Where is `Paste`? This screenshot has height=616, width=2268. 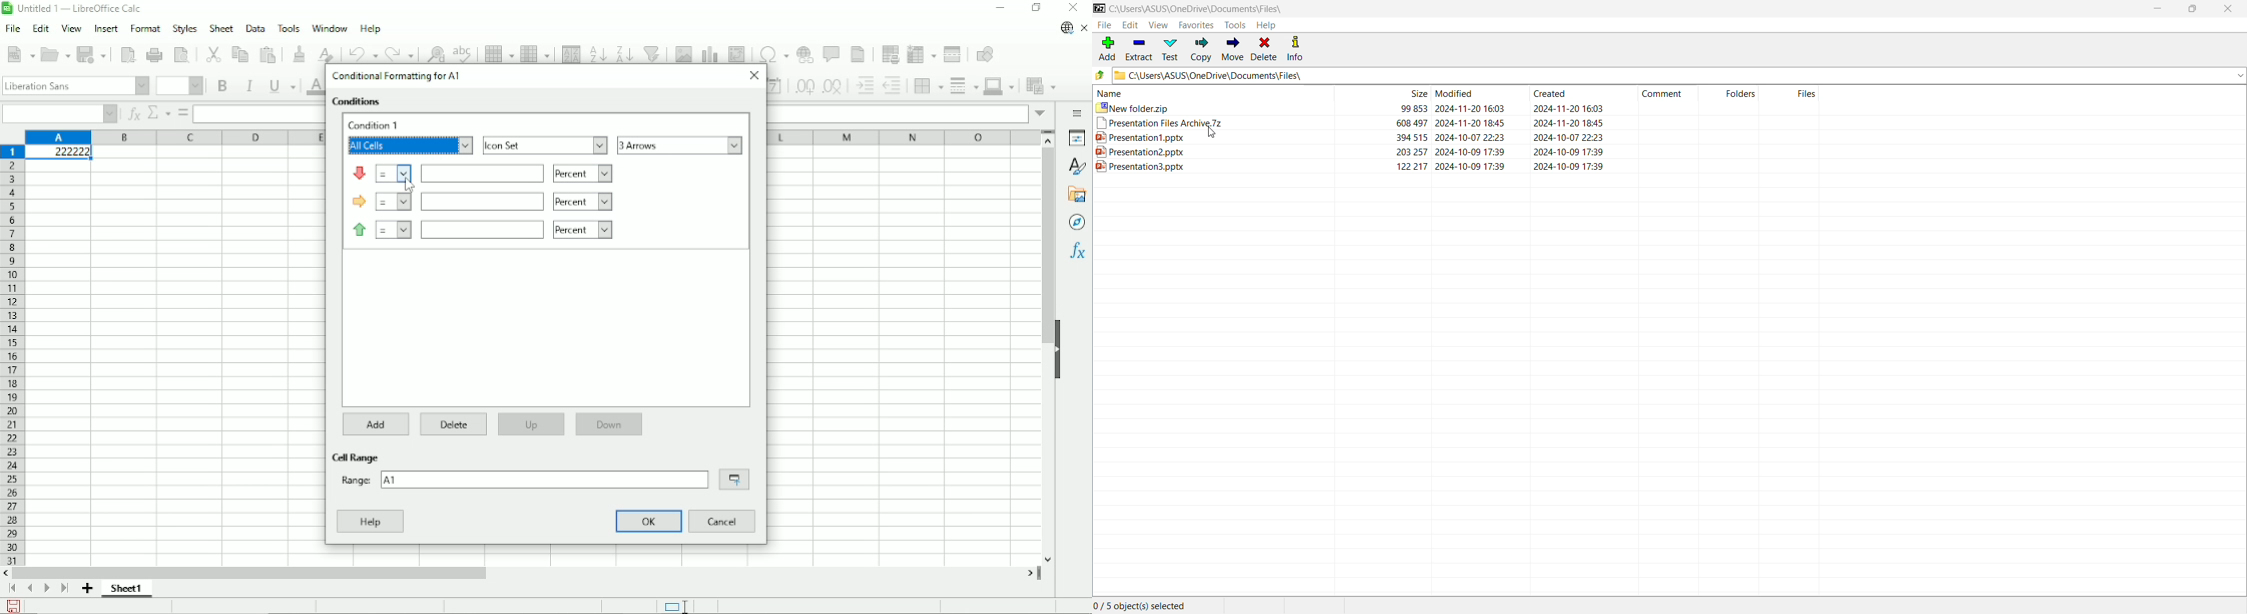
Paste is located at coordinates (268, 52).